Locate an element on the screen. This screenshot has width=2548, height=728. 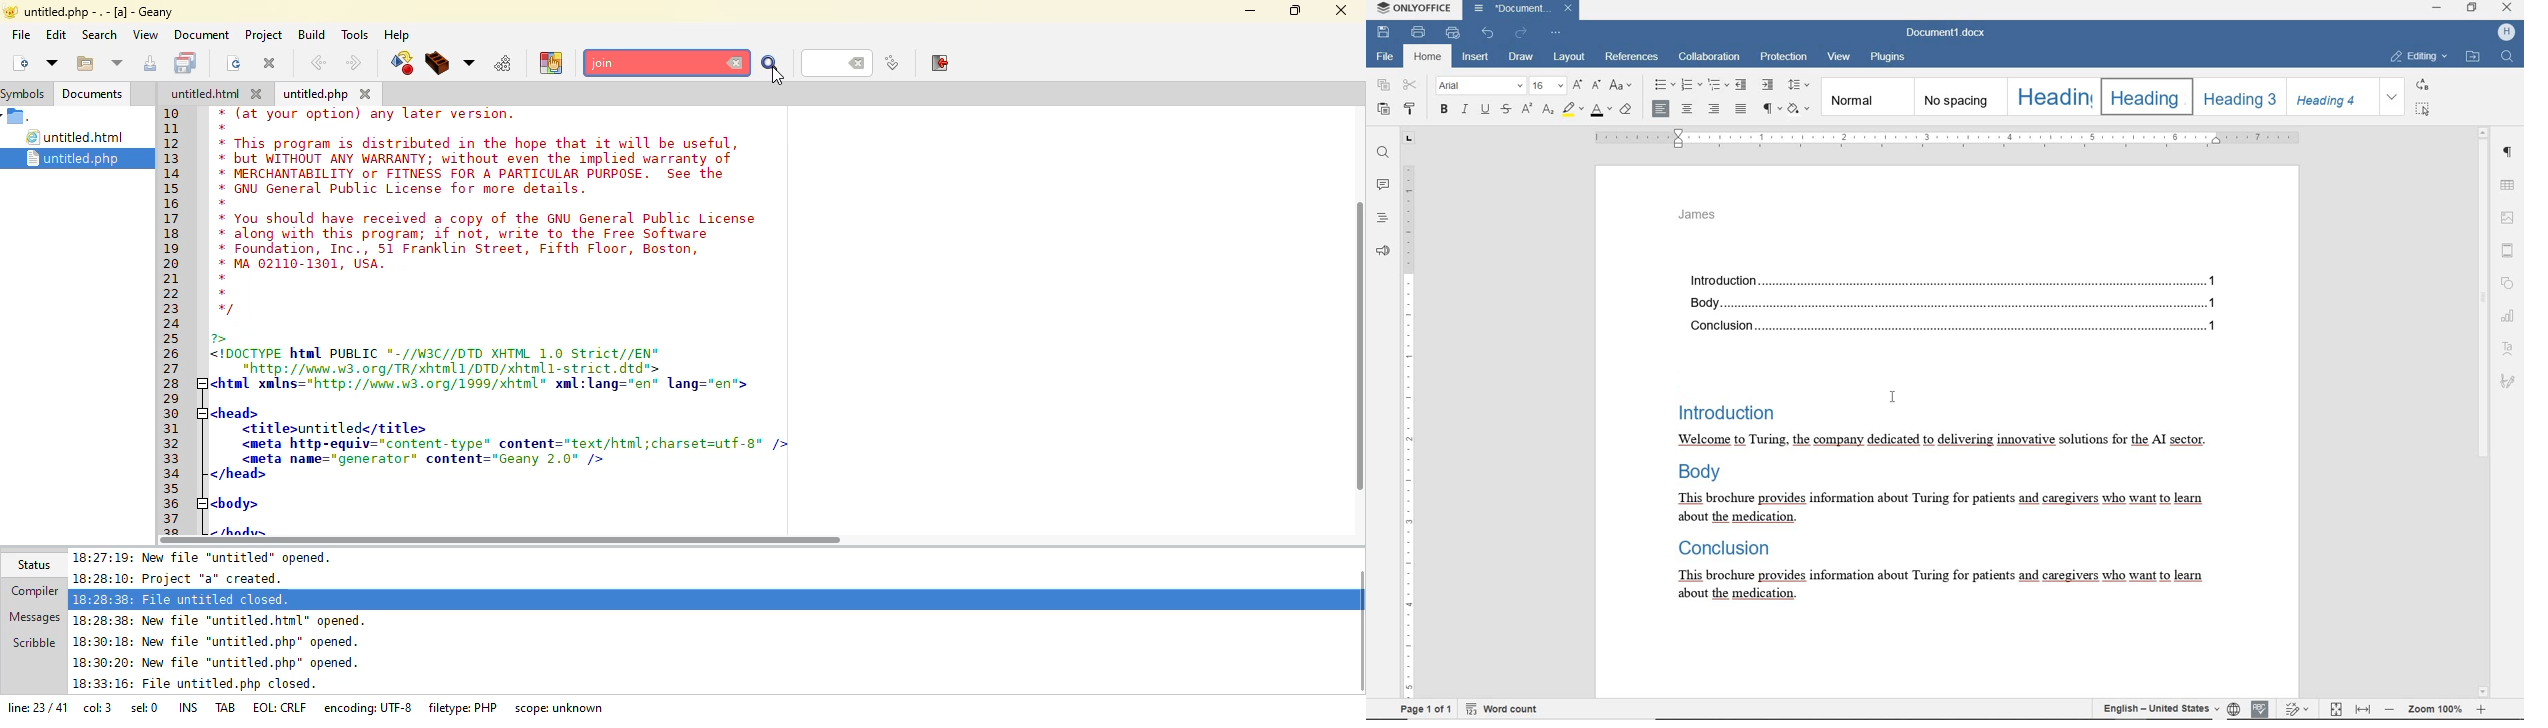
reload is located at coordinates (234, 63).